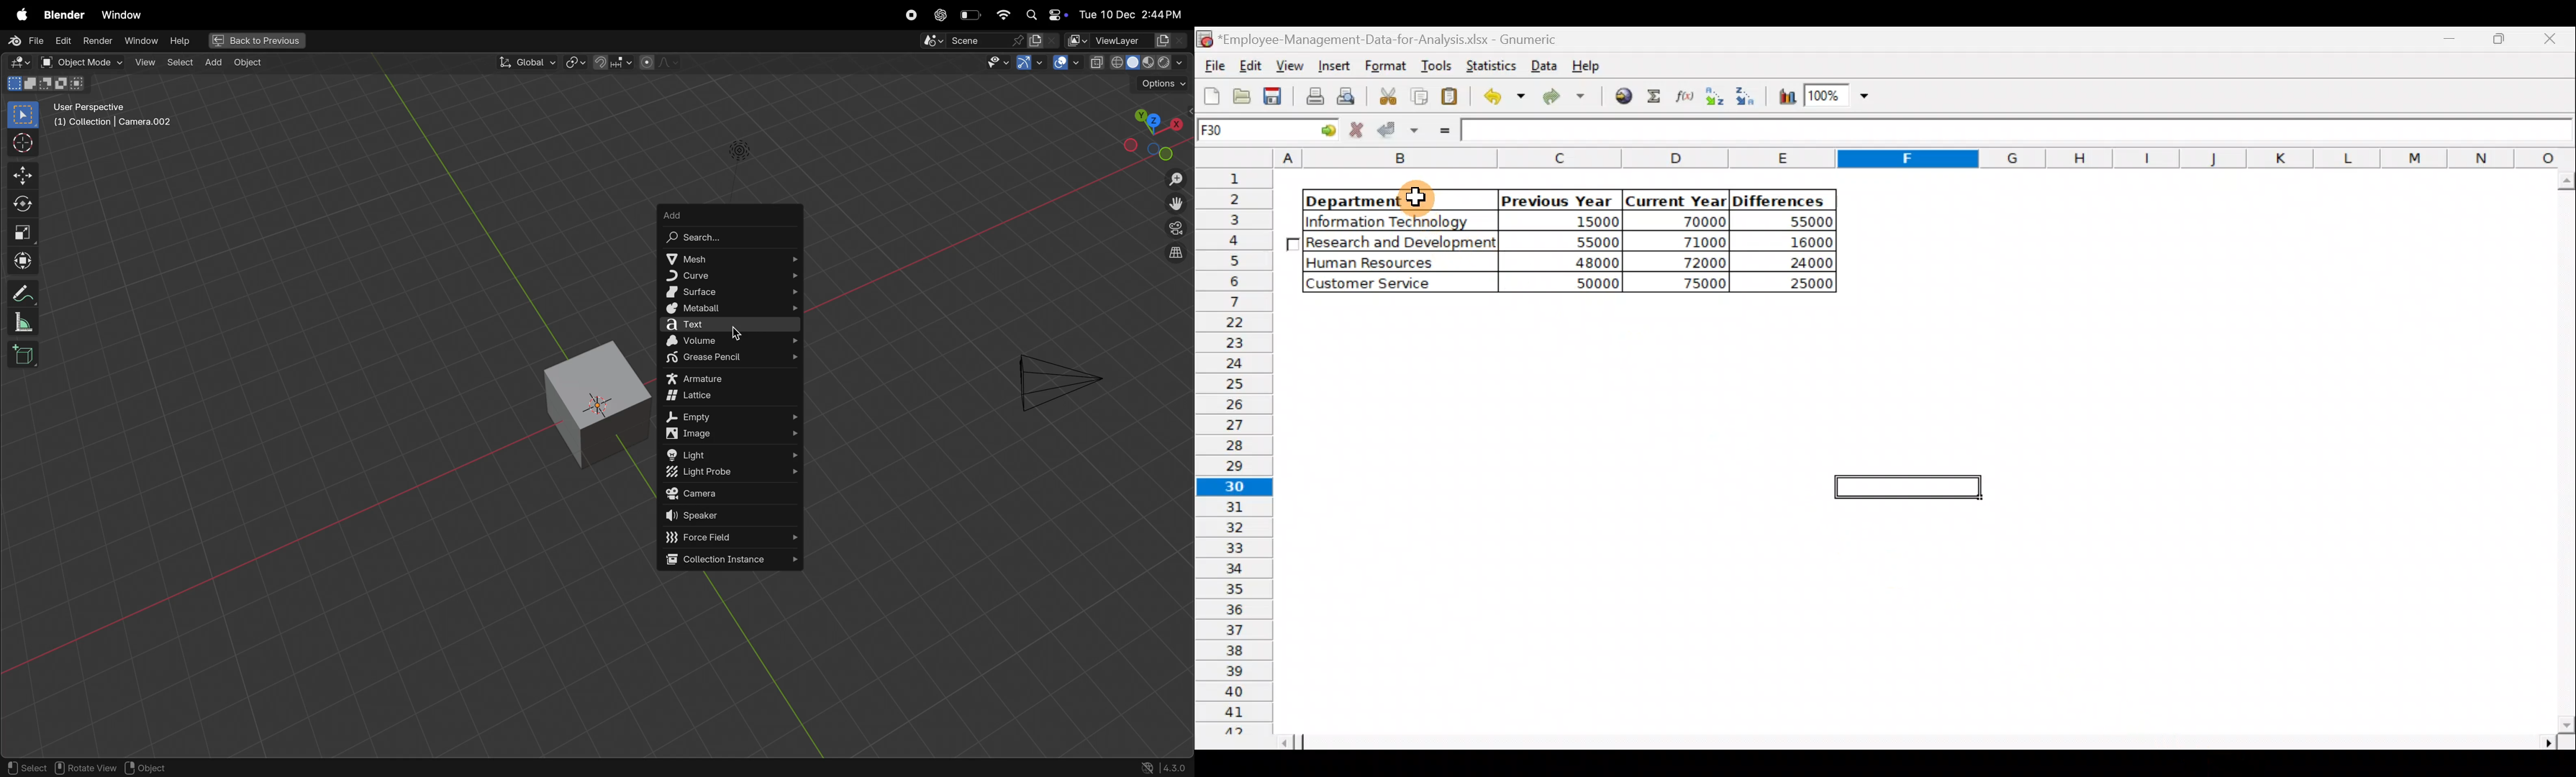  What do you see at coordinates (1044, 13) in the screenshot?
I see `apple widgets` at bounding box center [1044, 13].